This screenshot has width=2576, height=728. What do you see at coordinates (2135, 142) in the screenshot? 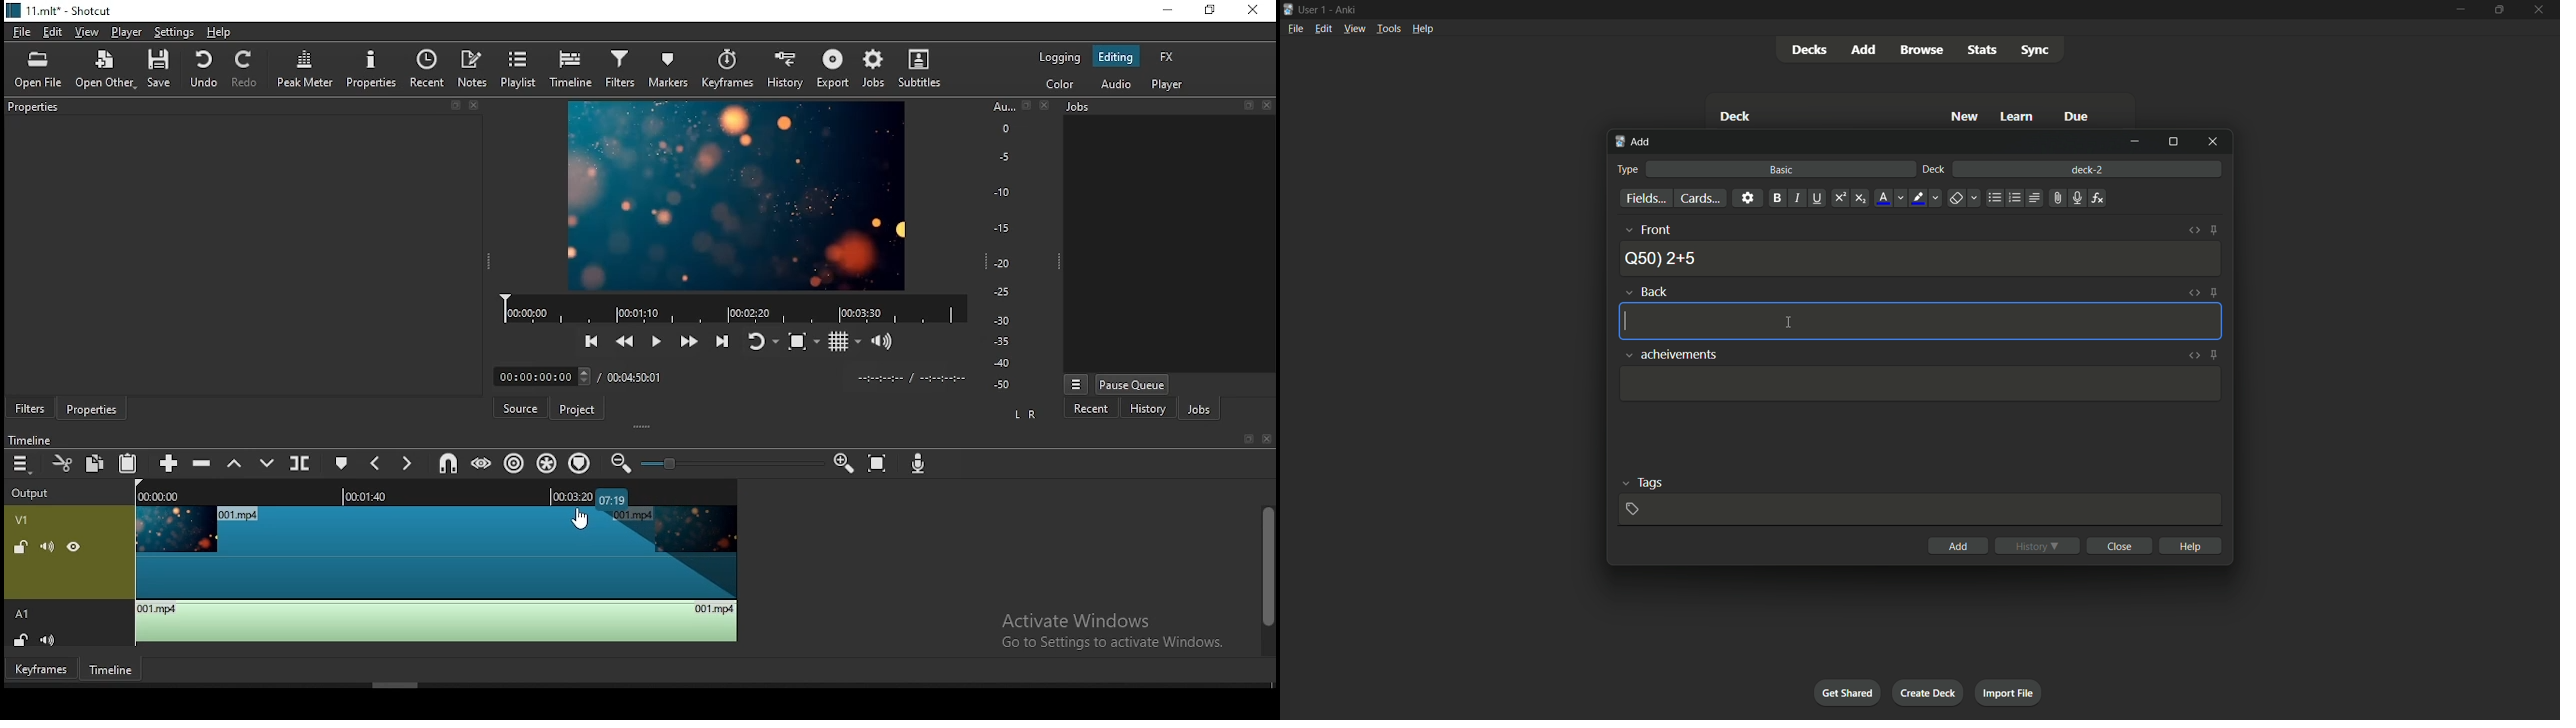
I see `minimize` at bounding box center [2135, 142].